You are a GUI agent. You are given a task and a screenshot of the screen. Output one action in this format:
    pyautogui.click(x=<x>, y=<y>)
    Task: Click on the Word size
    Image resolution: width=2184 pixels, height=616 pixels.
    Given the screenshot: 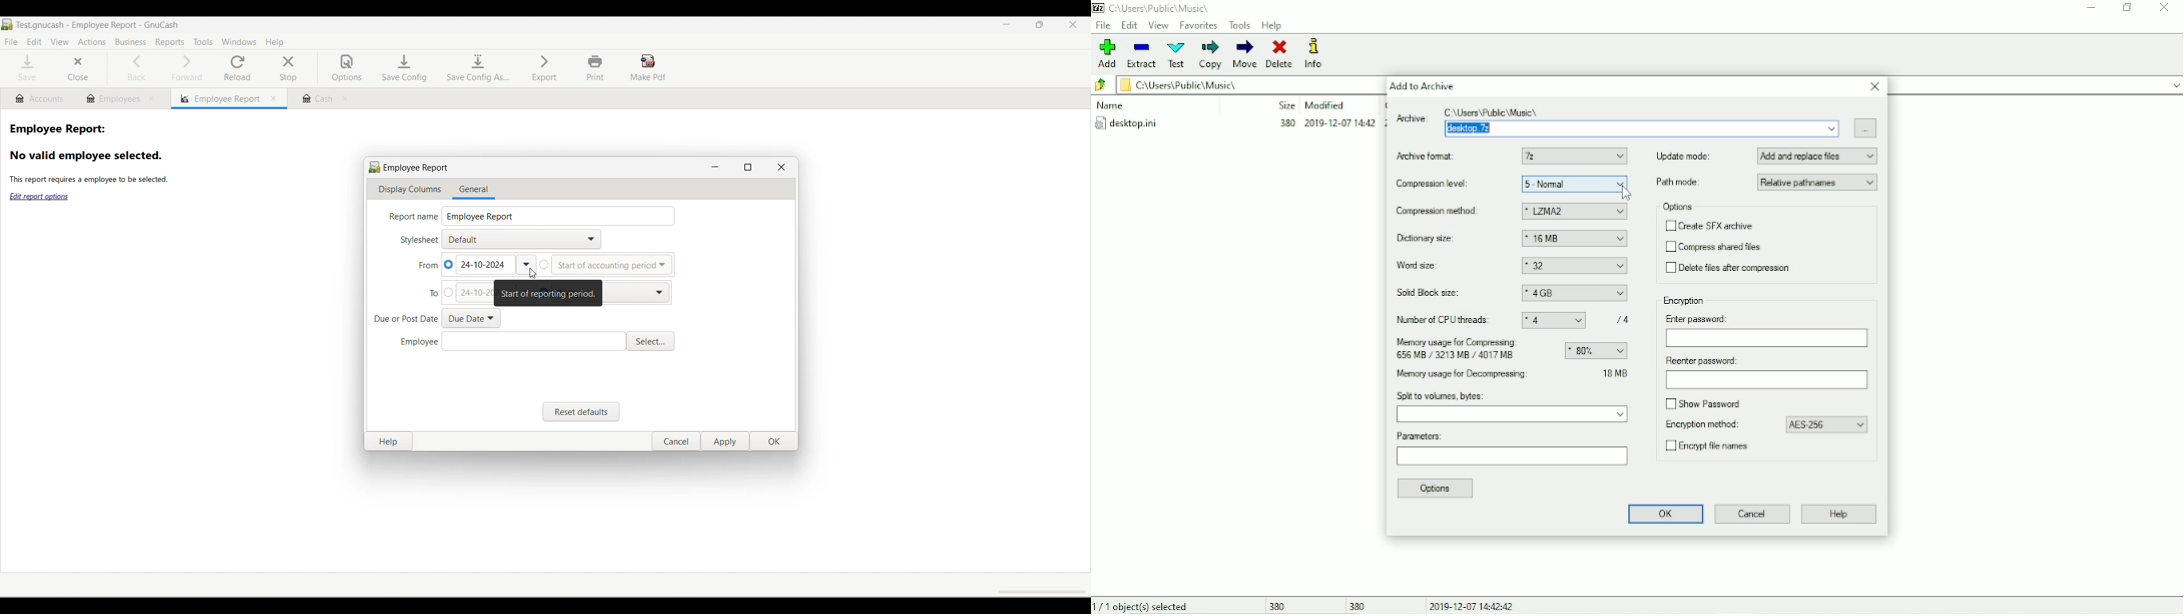 What is the action you would take?
    pyautogui.click(x=1434, y=266)
    